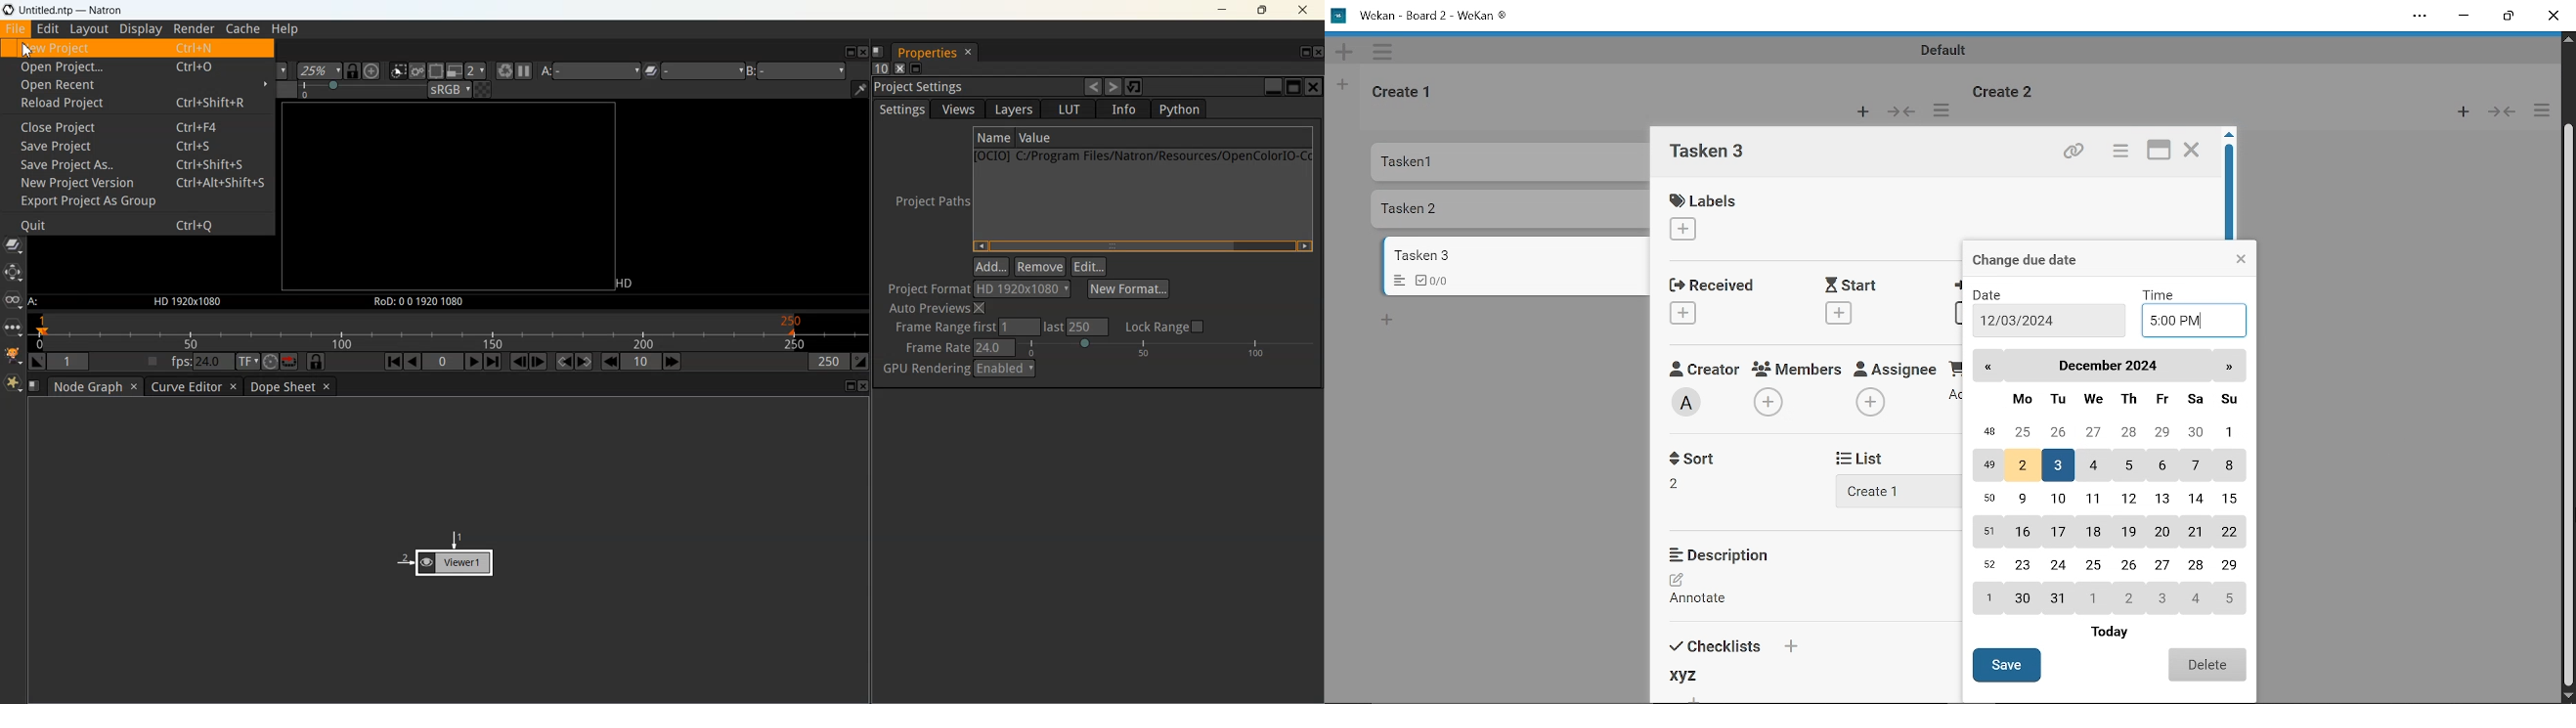 The image size is (2576, 728). What do you see at coordinates (1715, 154) in the screenshot?
I see `card name` at bounding box center [1715, 154].